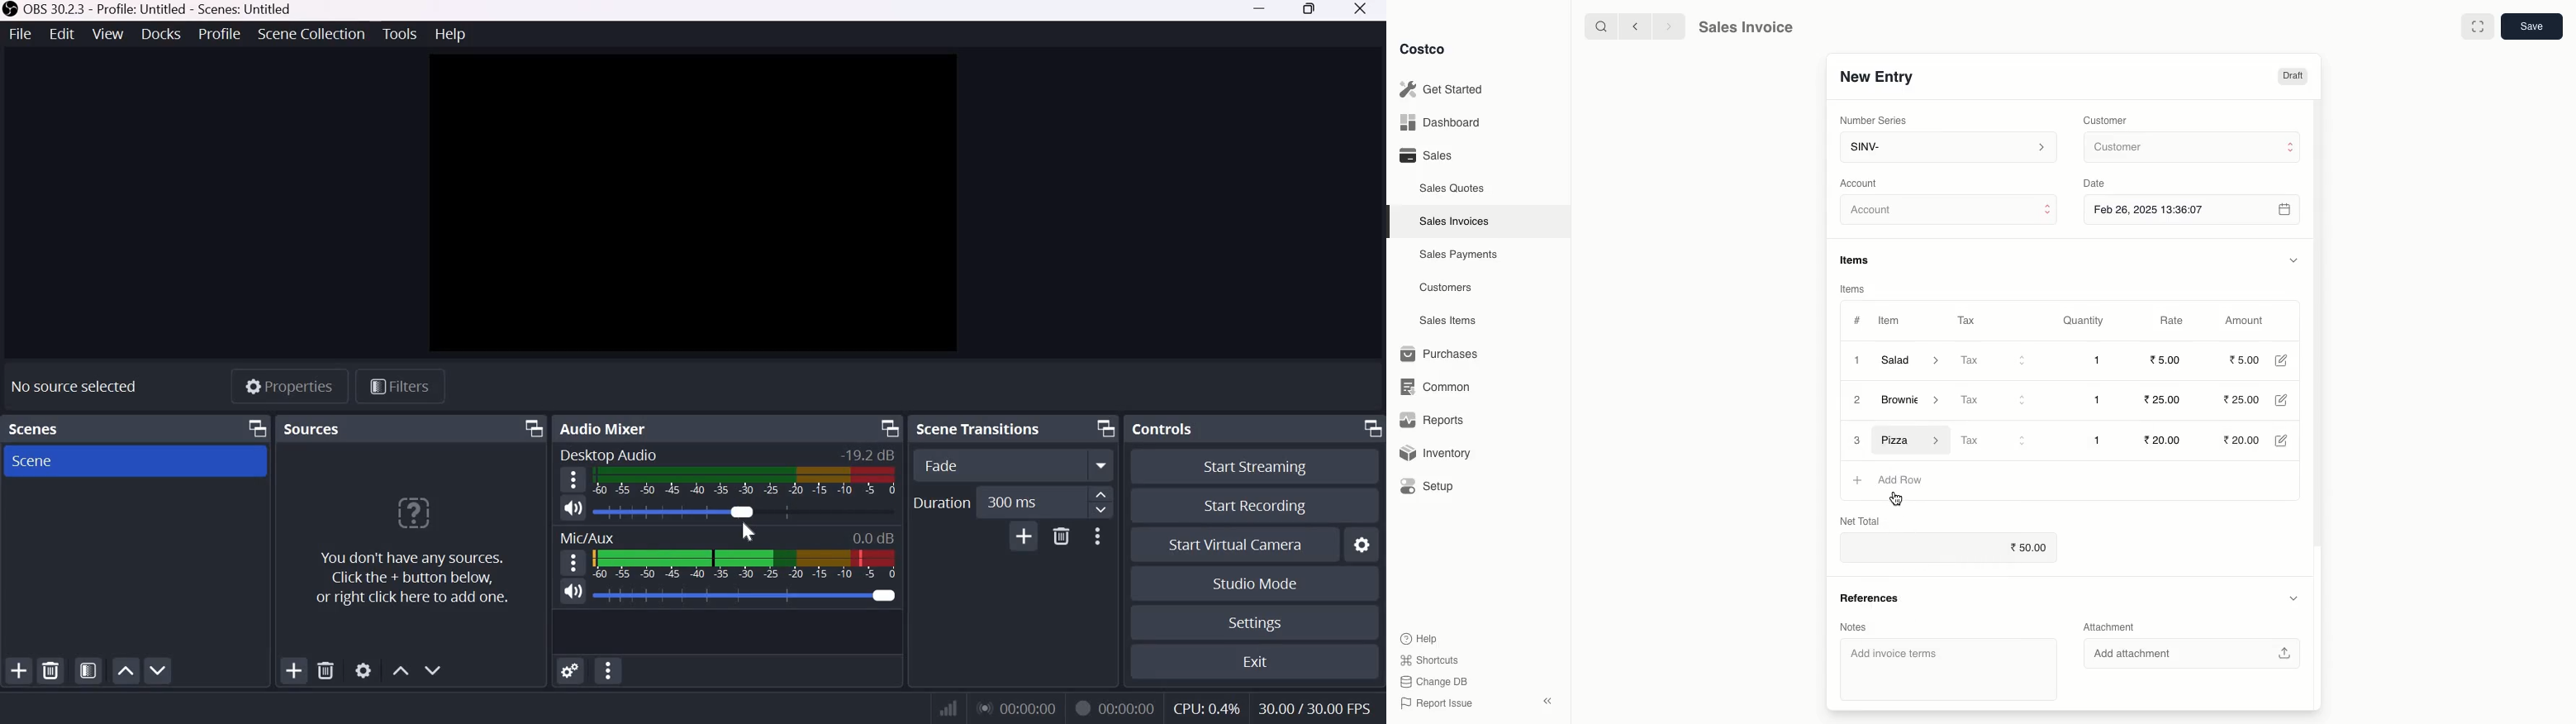 The height and width of the screenshot is (728, 2576). What do you see at coordinates (1433, 422) in the screenshot?
I see `Reports` at bounding box center [1433, 422].